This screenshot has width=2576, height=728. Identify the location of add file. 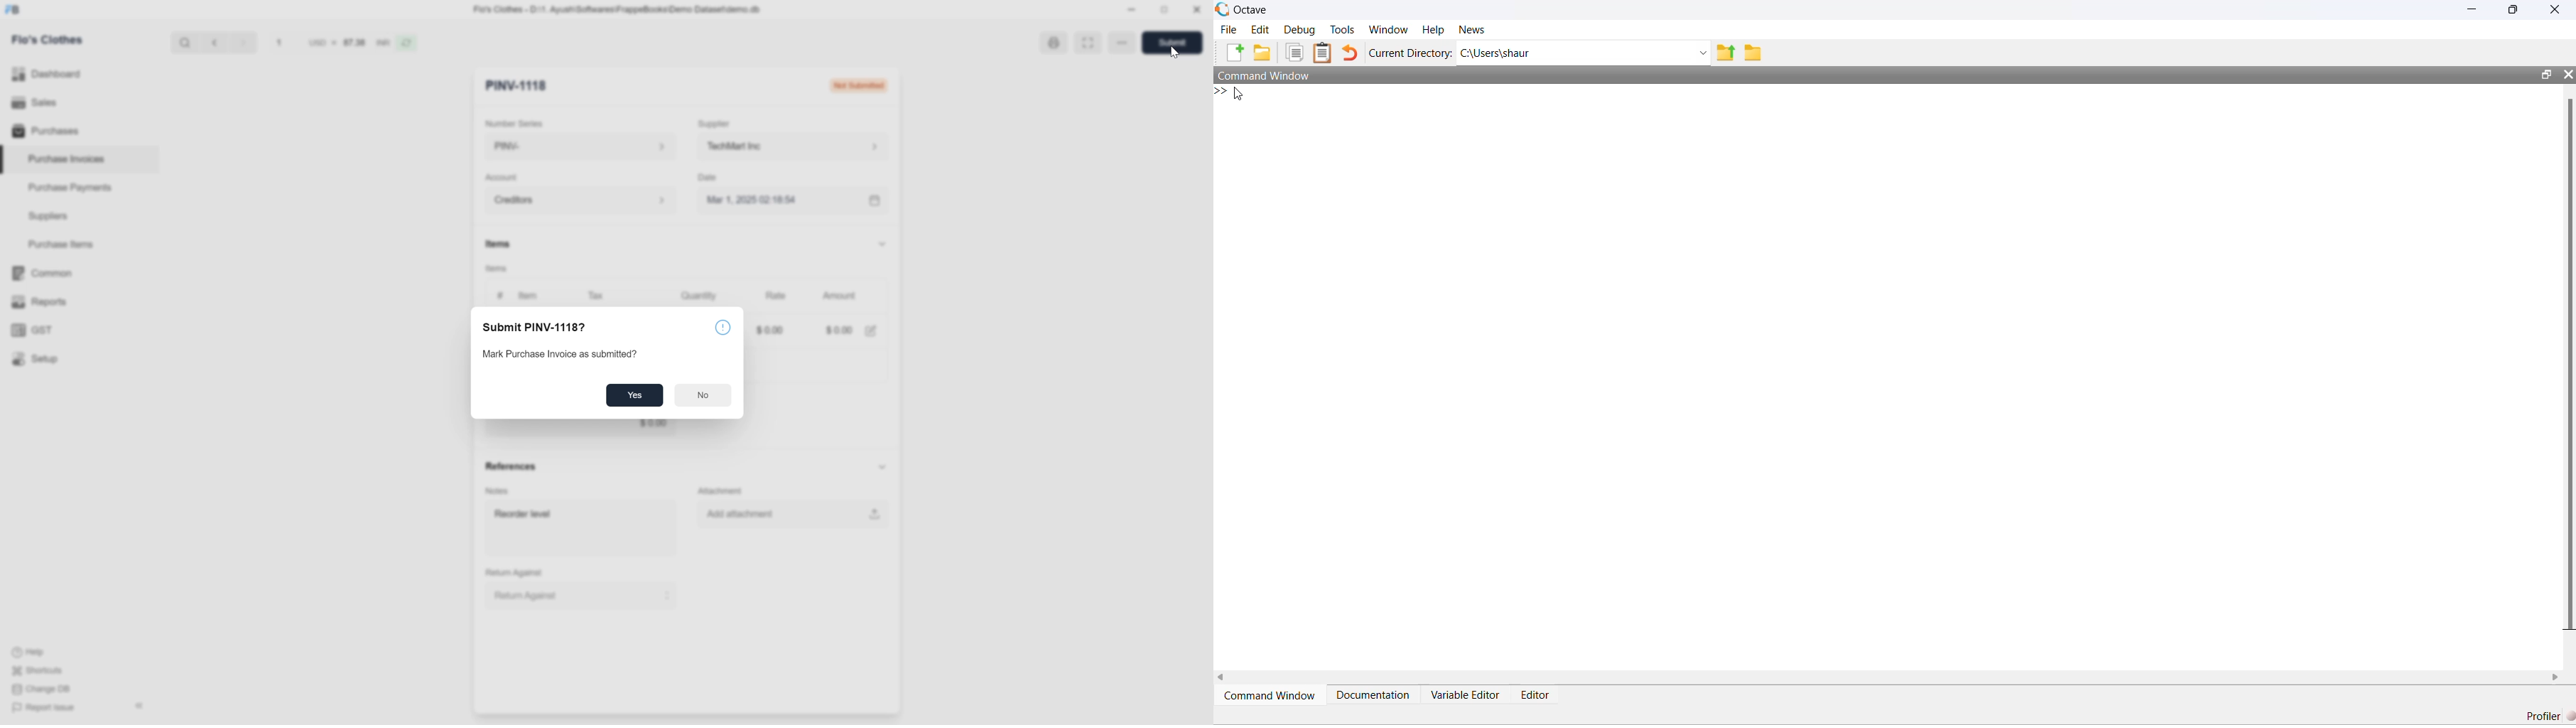
(1236, 53).